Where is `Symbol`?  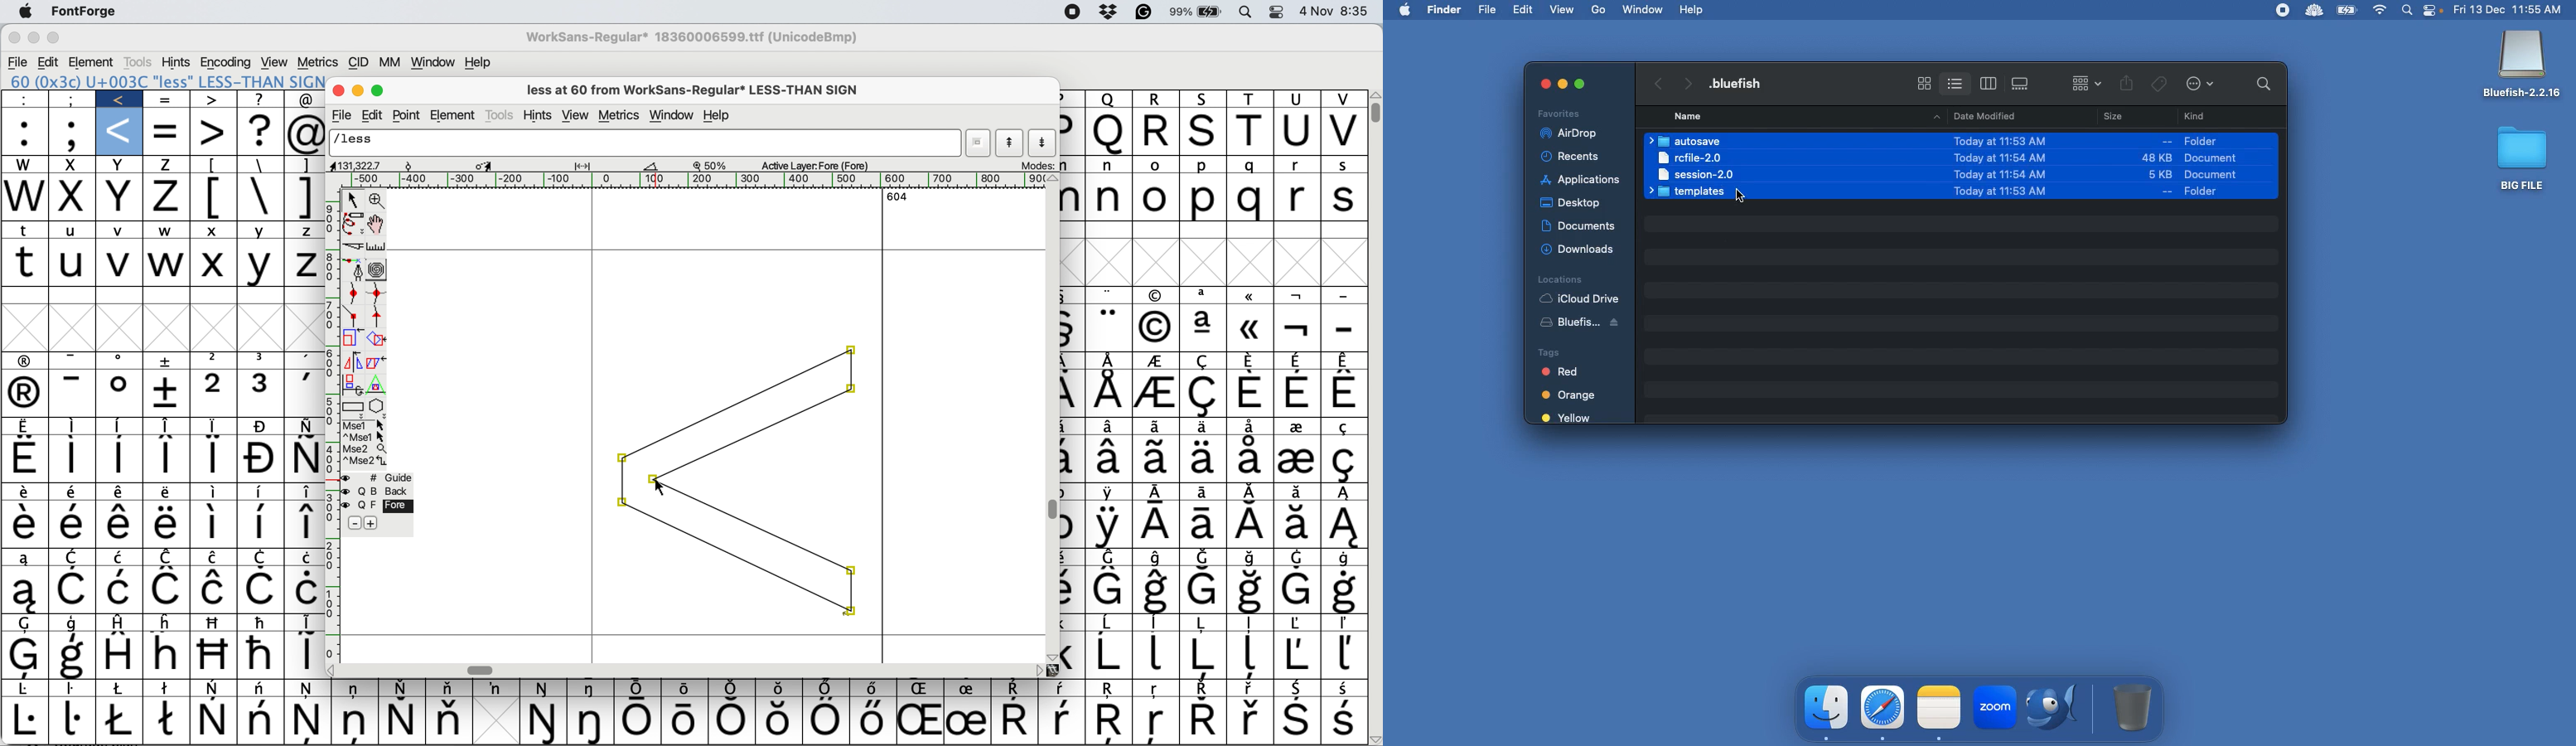 Symbol is located at coordinates (1198, 690).